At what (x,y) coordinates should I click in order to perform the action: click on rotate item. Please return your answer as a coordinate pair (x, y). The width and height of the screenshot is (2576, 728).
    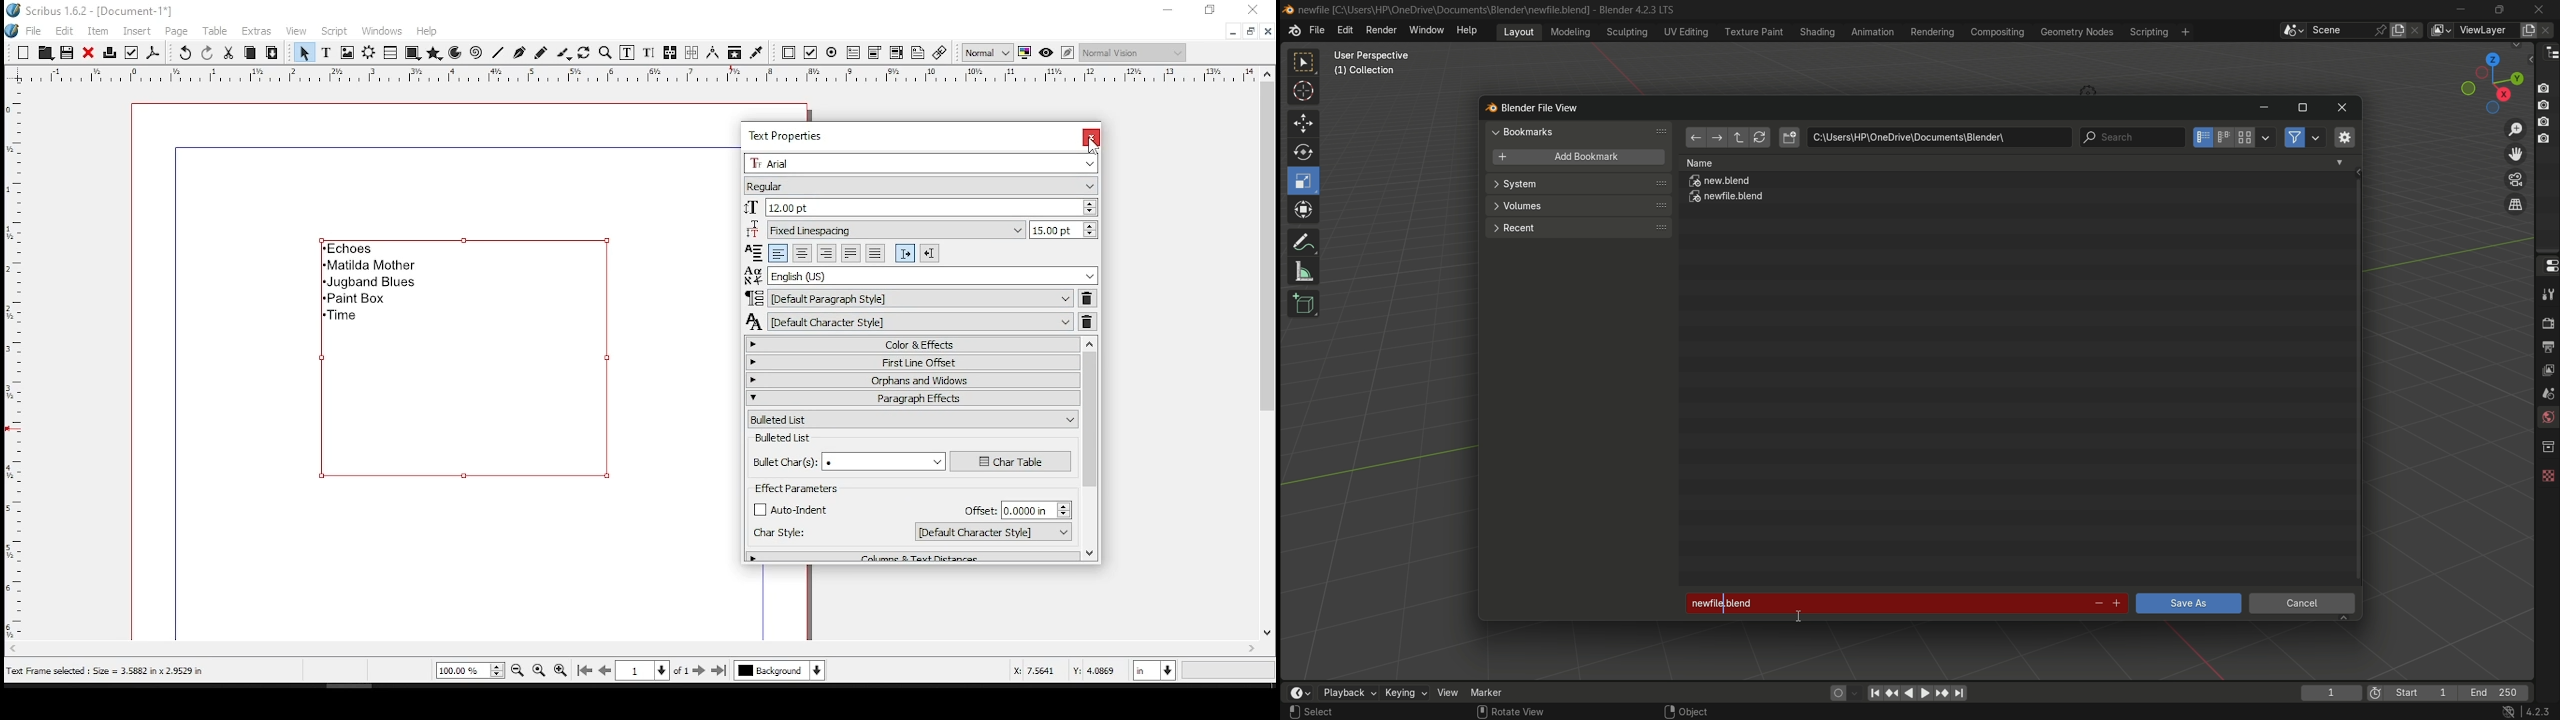
    Looking at the image, I should click on (585, 52).